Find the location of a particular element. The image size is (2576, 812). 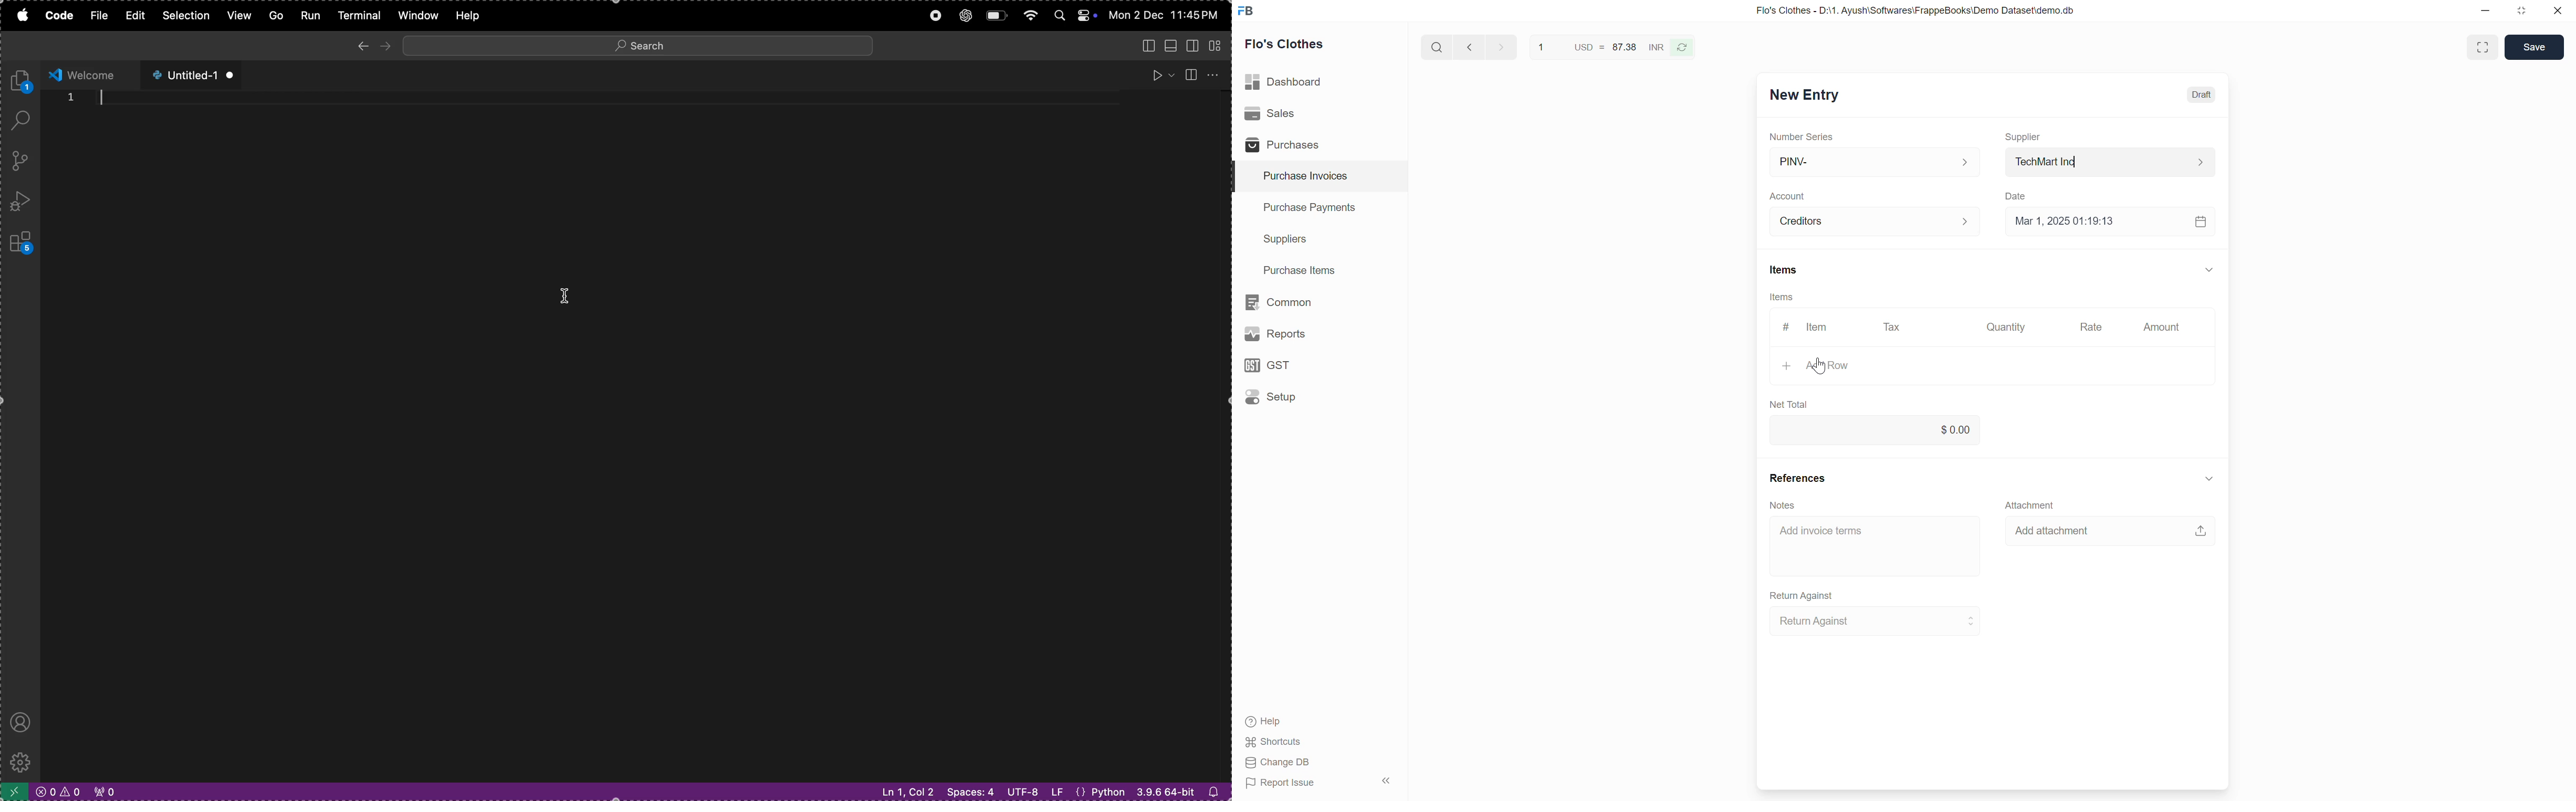

restore down is located at coordinates (2520, 13).